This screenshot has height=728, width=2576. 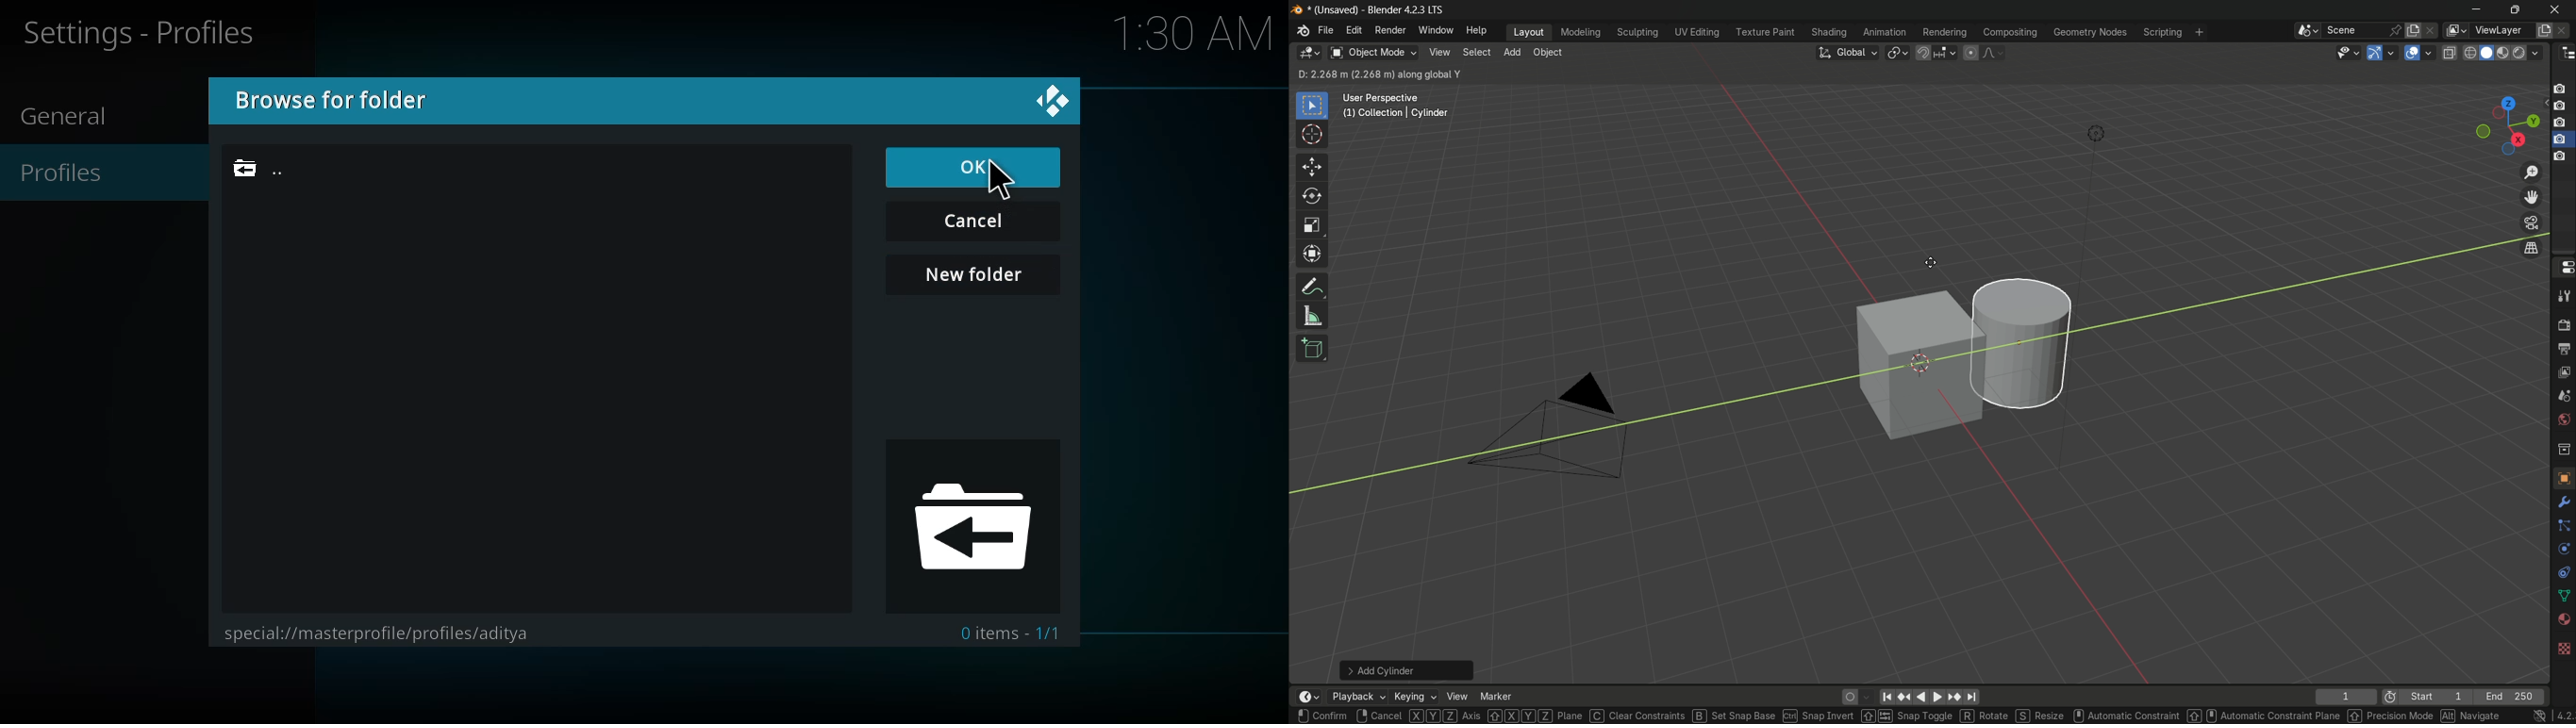 What do you see at coordinates (73, 173) in the screenshot?
I see `profiles` at bounding box center [73, 173].